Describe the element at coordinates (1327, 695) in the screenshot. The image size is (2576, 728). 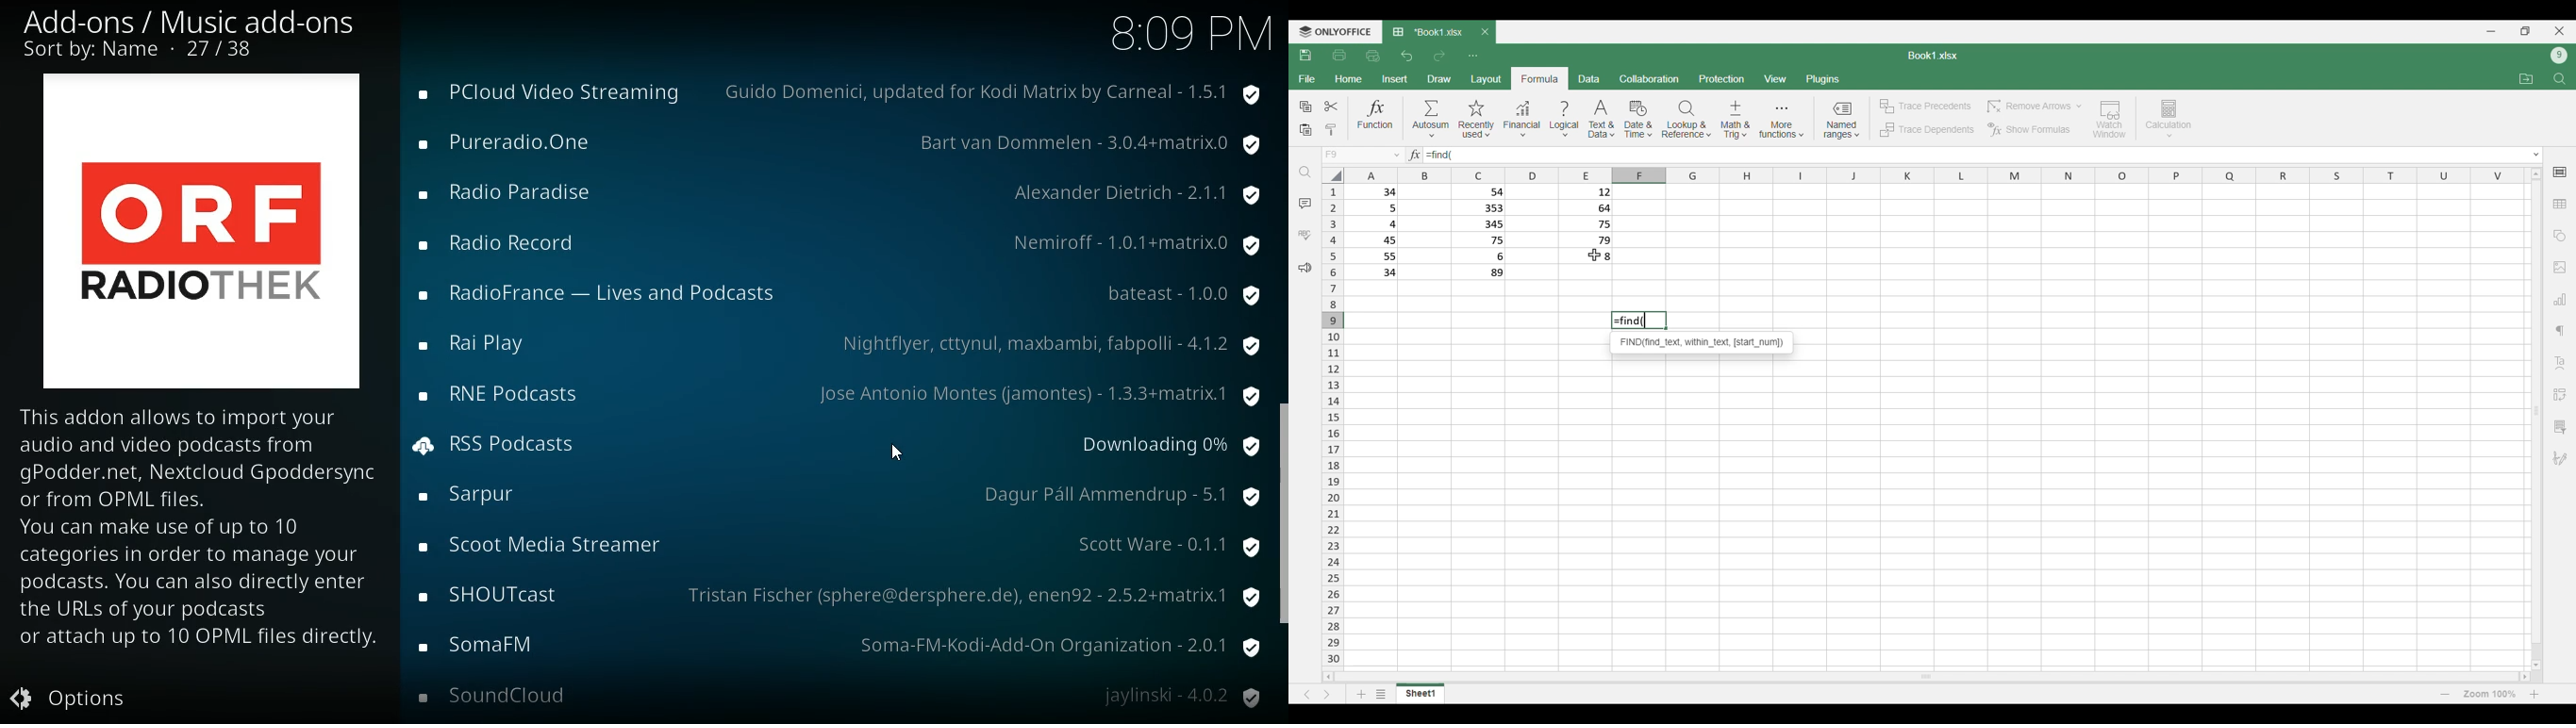
I see `Next` at that location.